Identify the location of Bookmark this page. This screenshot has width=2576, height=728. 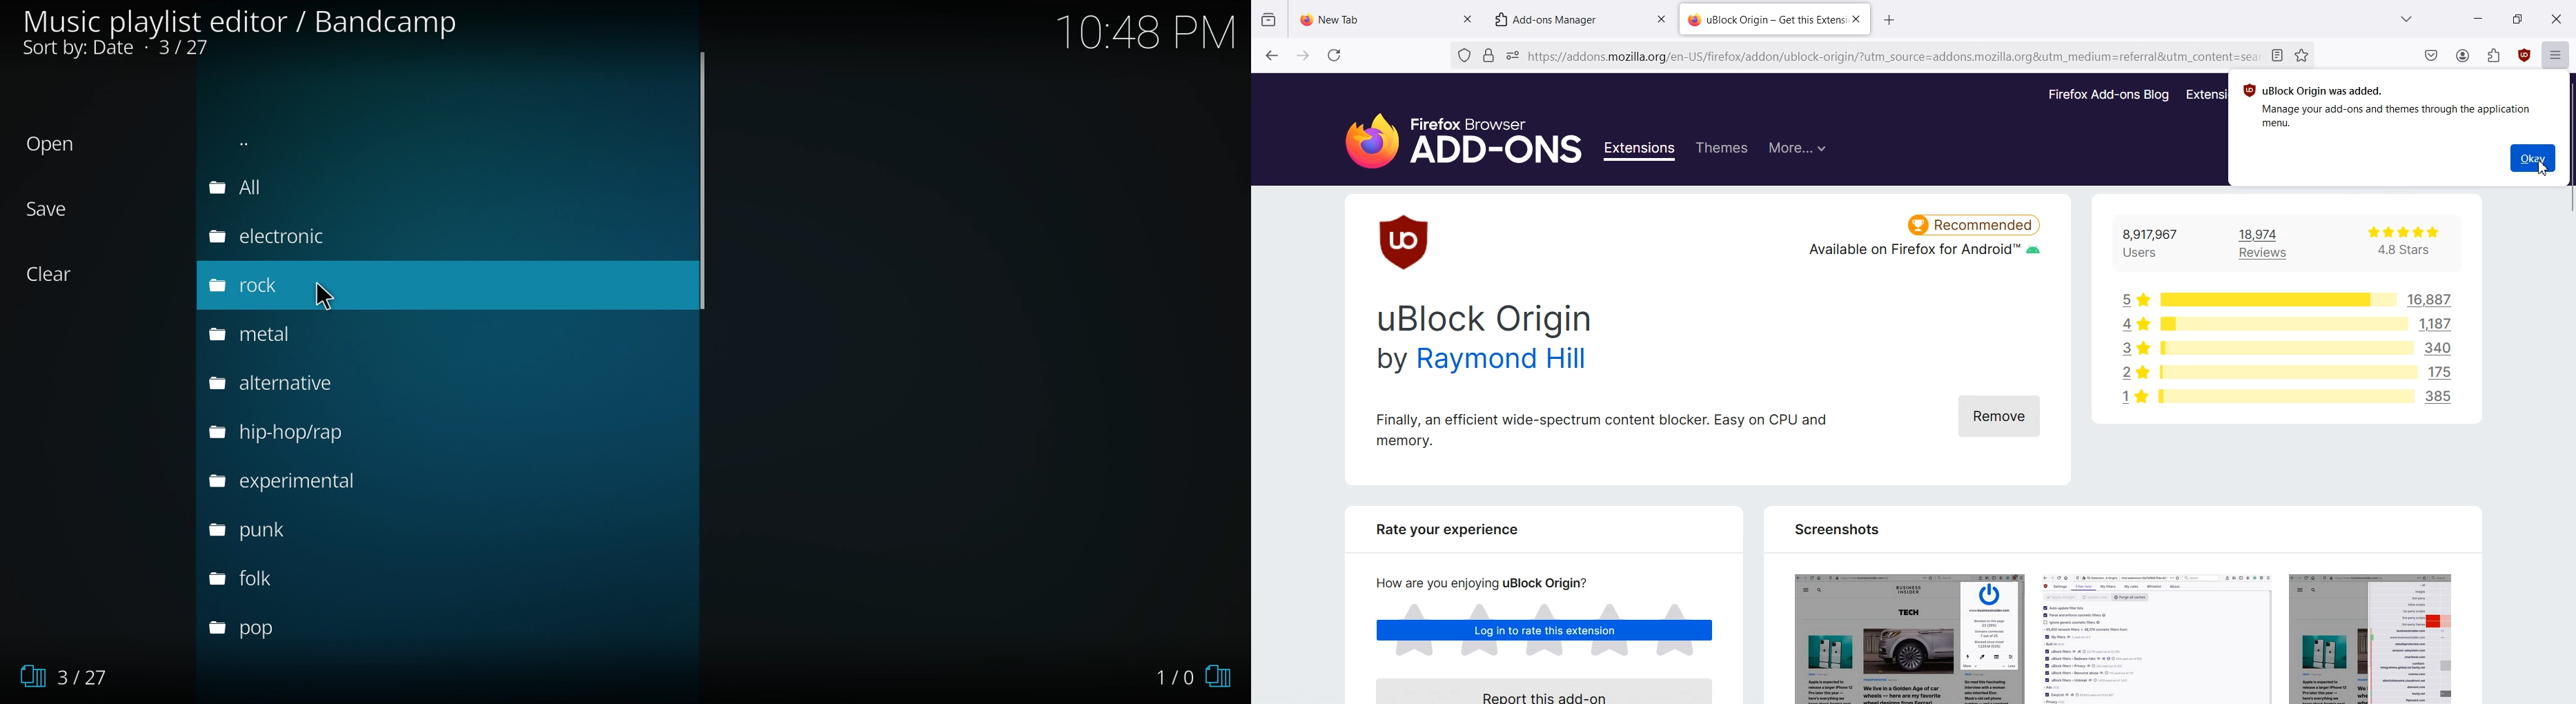
(2306, 55).